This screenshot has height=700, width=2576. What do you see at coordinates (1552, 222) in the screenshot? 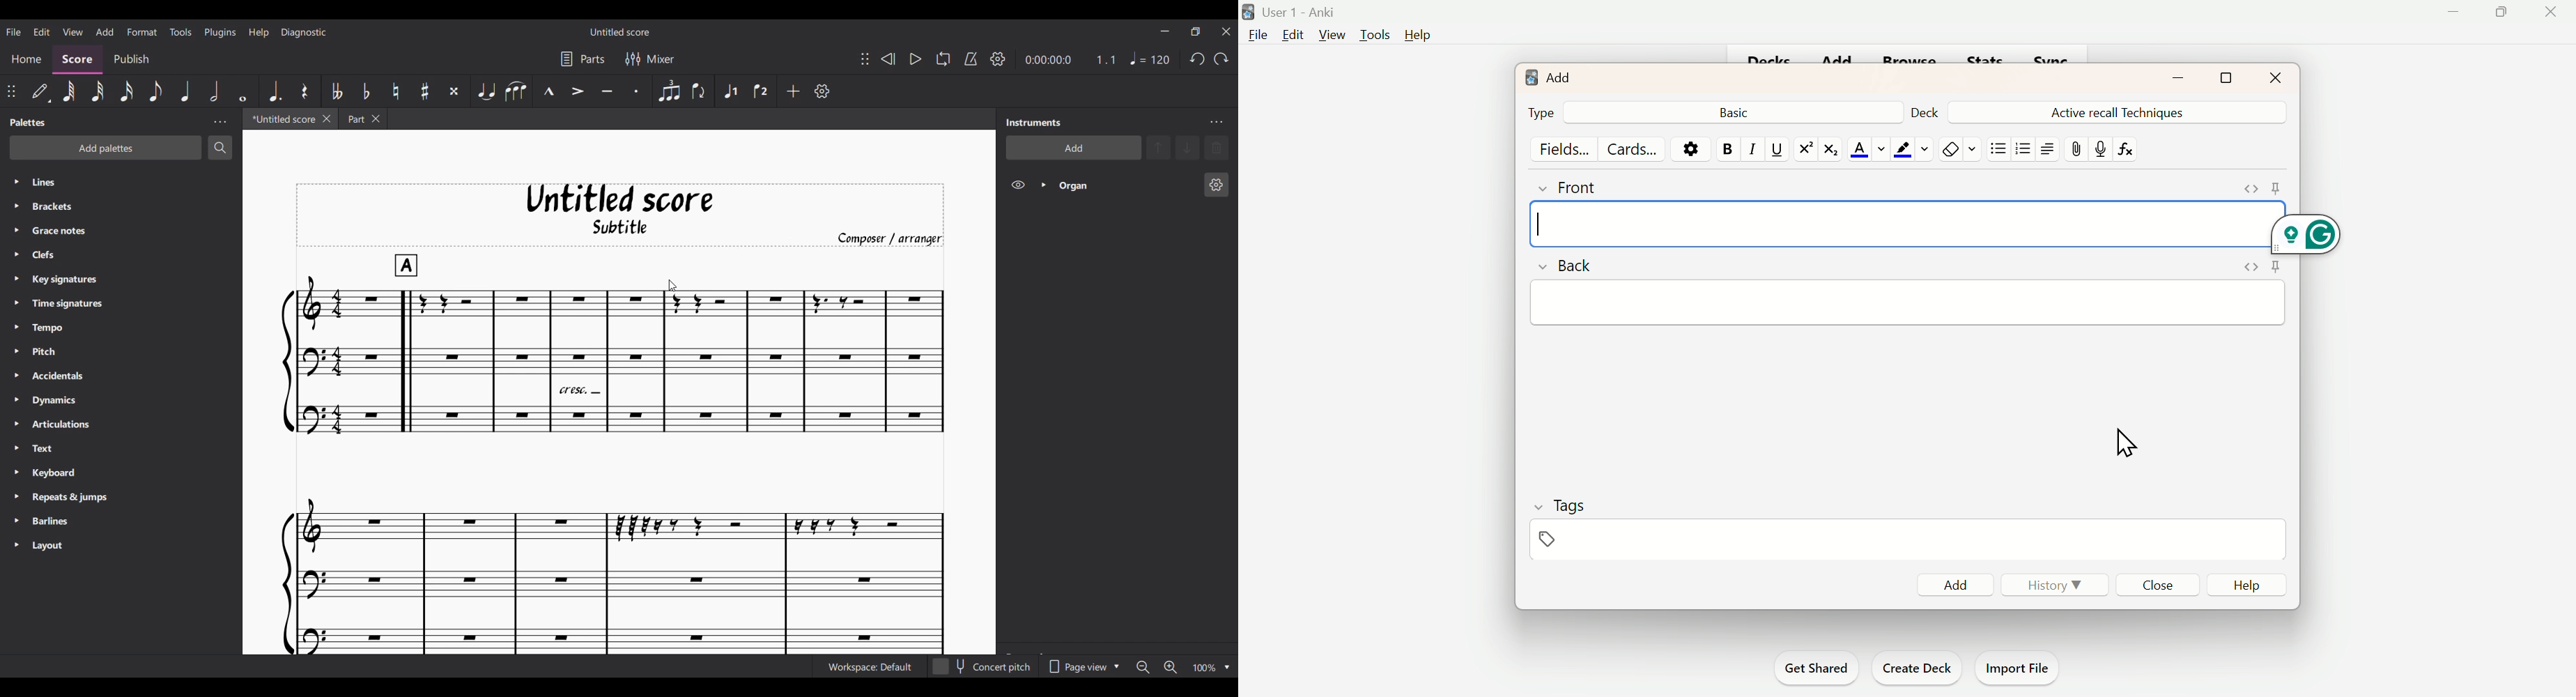
I see `Text cursor` at bounding box center [1552, 222].